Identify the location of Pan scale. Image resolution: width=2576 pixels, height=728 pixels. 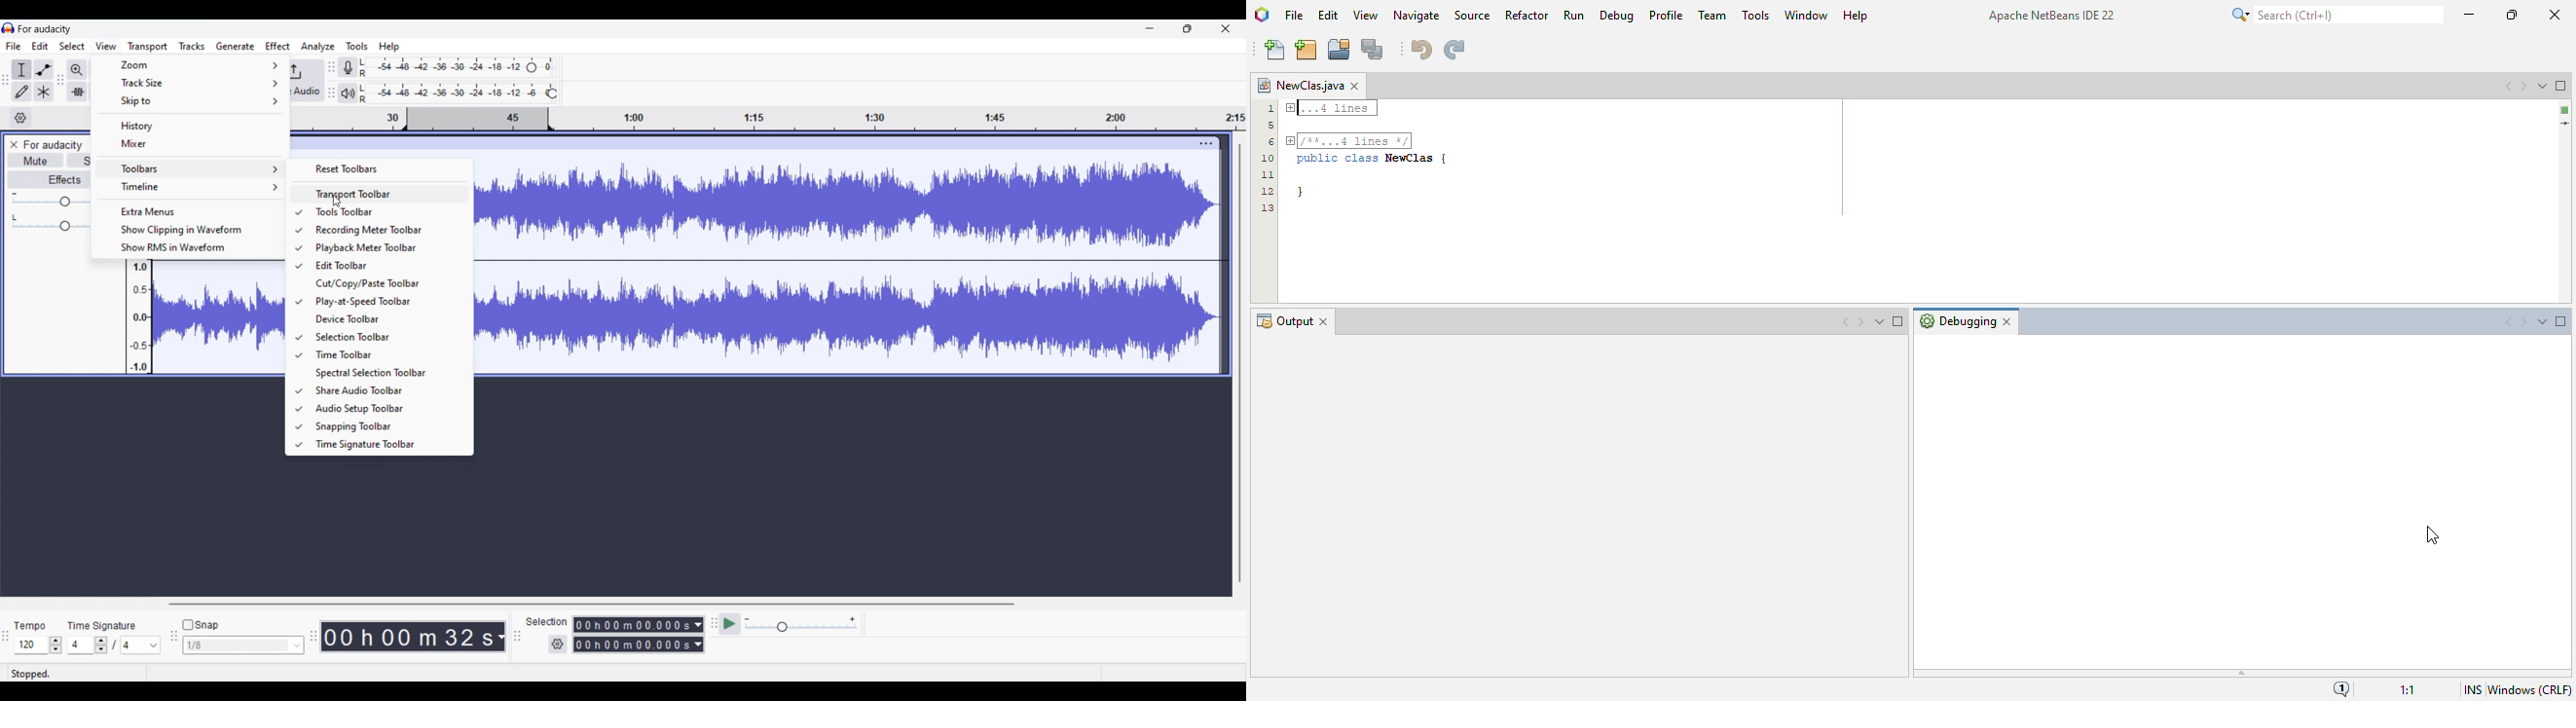
(49, 222).